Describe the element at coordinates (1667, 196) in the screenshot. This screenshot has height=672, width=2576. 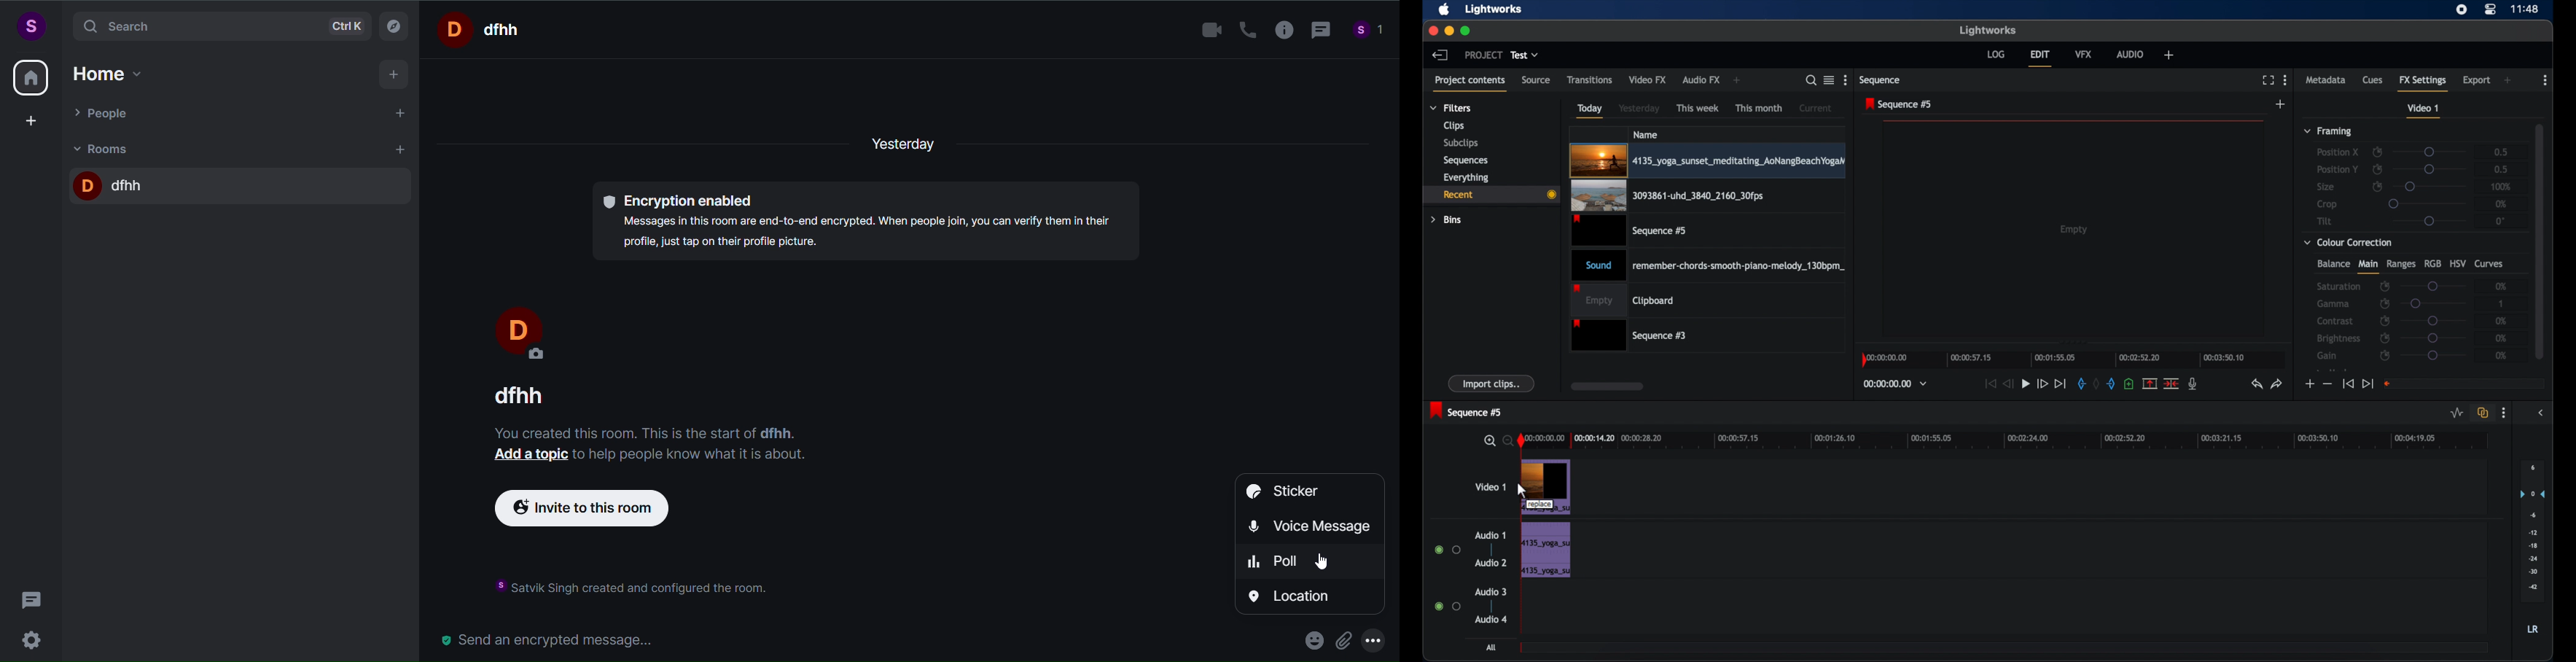
I see `video clip` at that location.